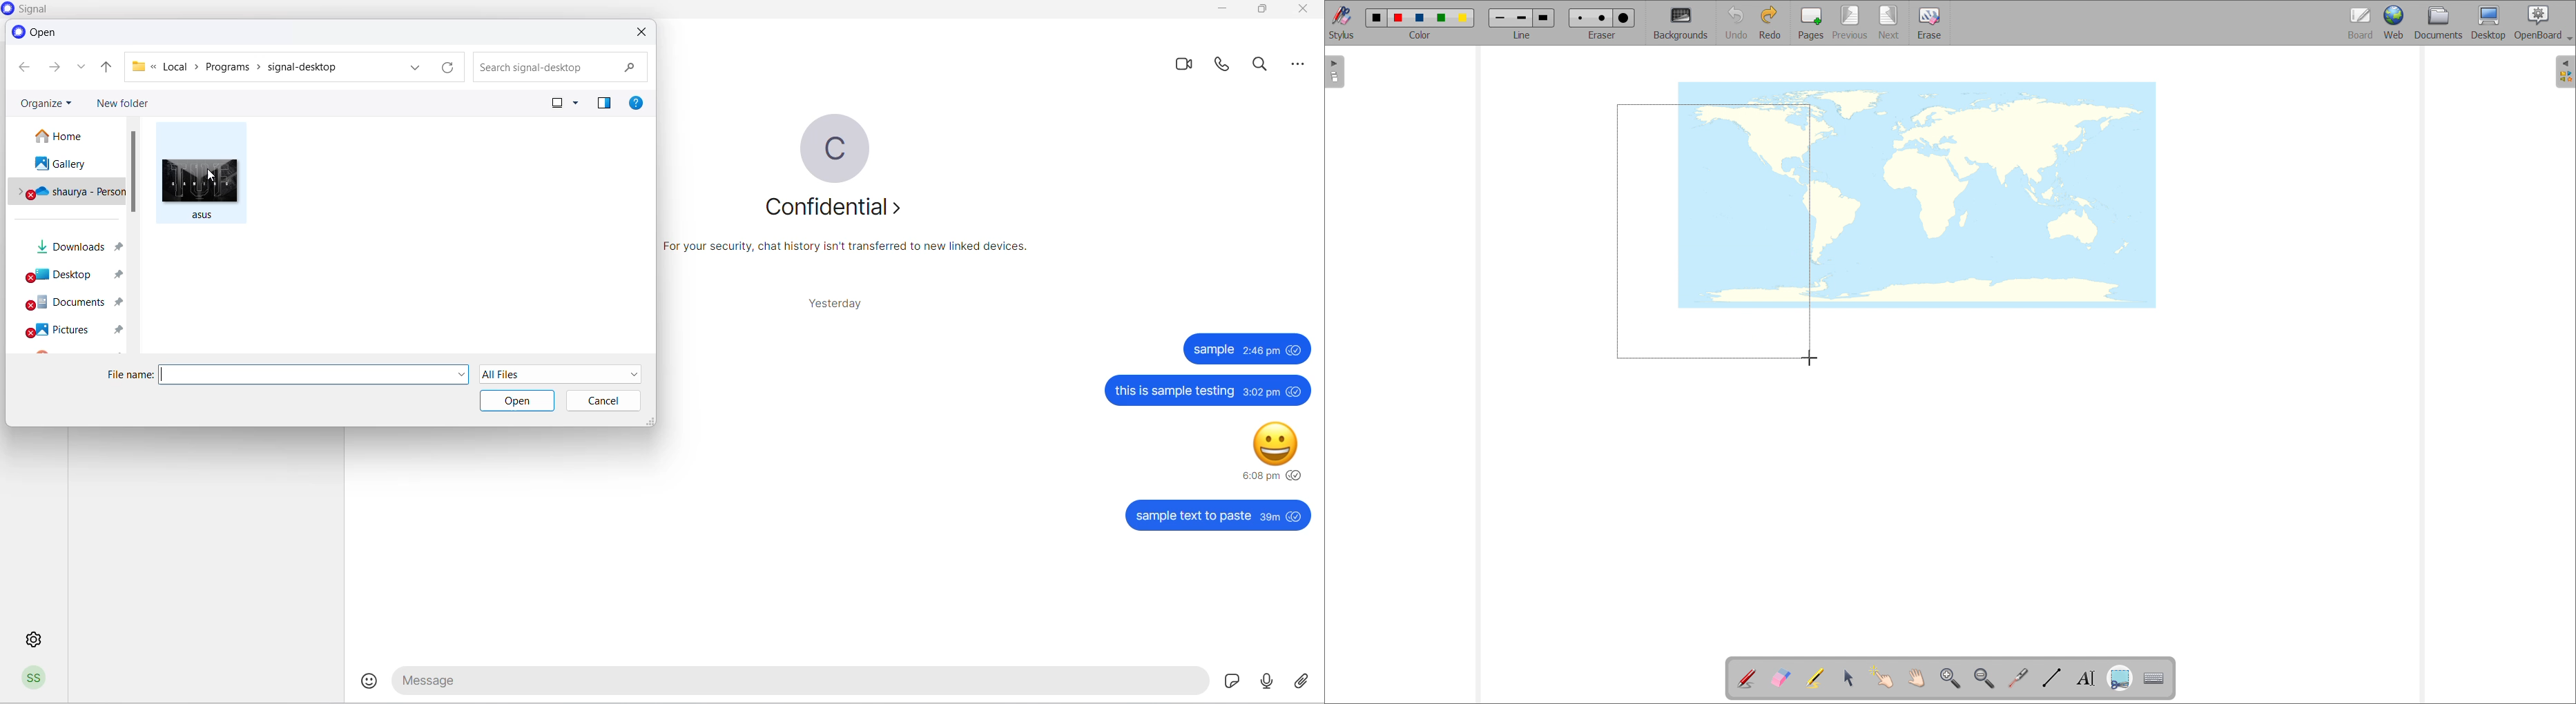  I want to click on scroll page, so click(1916, 677).